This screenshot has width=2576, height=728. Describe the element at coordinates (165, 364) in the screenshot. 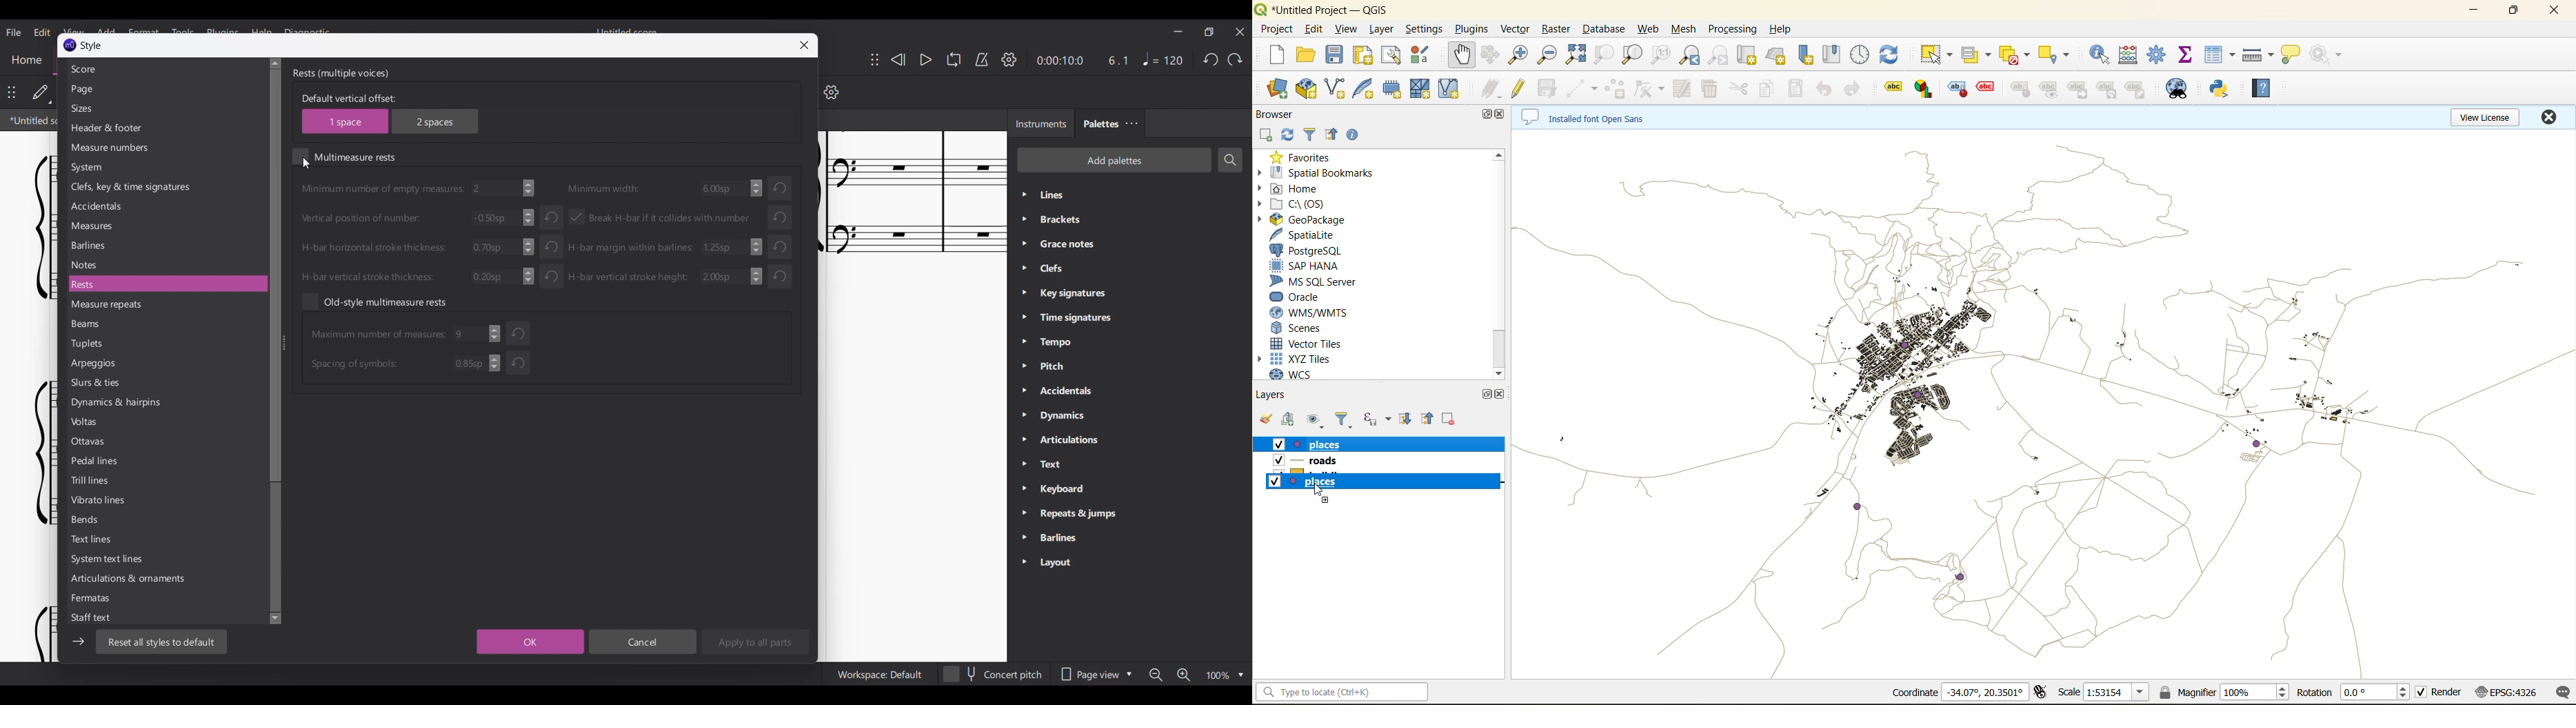

I see `Arpeggios` at that location.